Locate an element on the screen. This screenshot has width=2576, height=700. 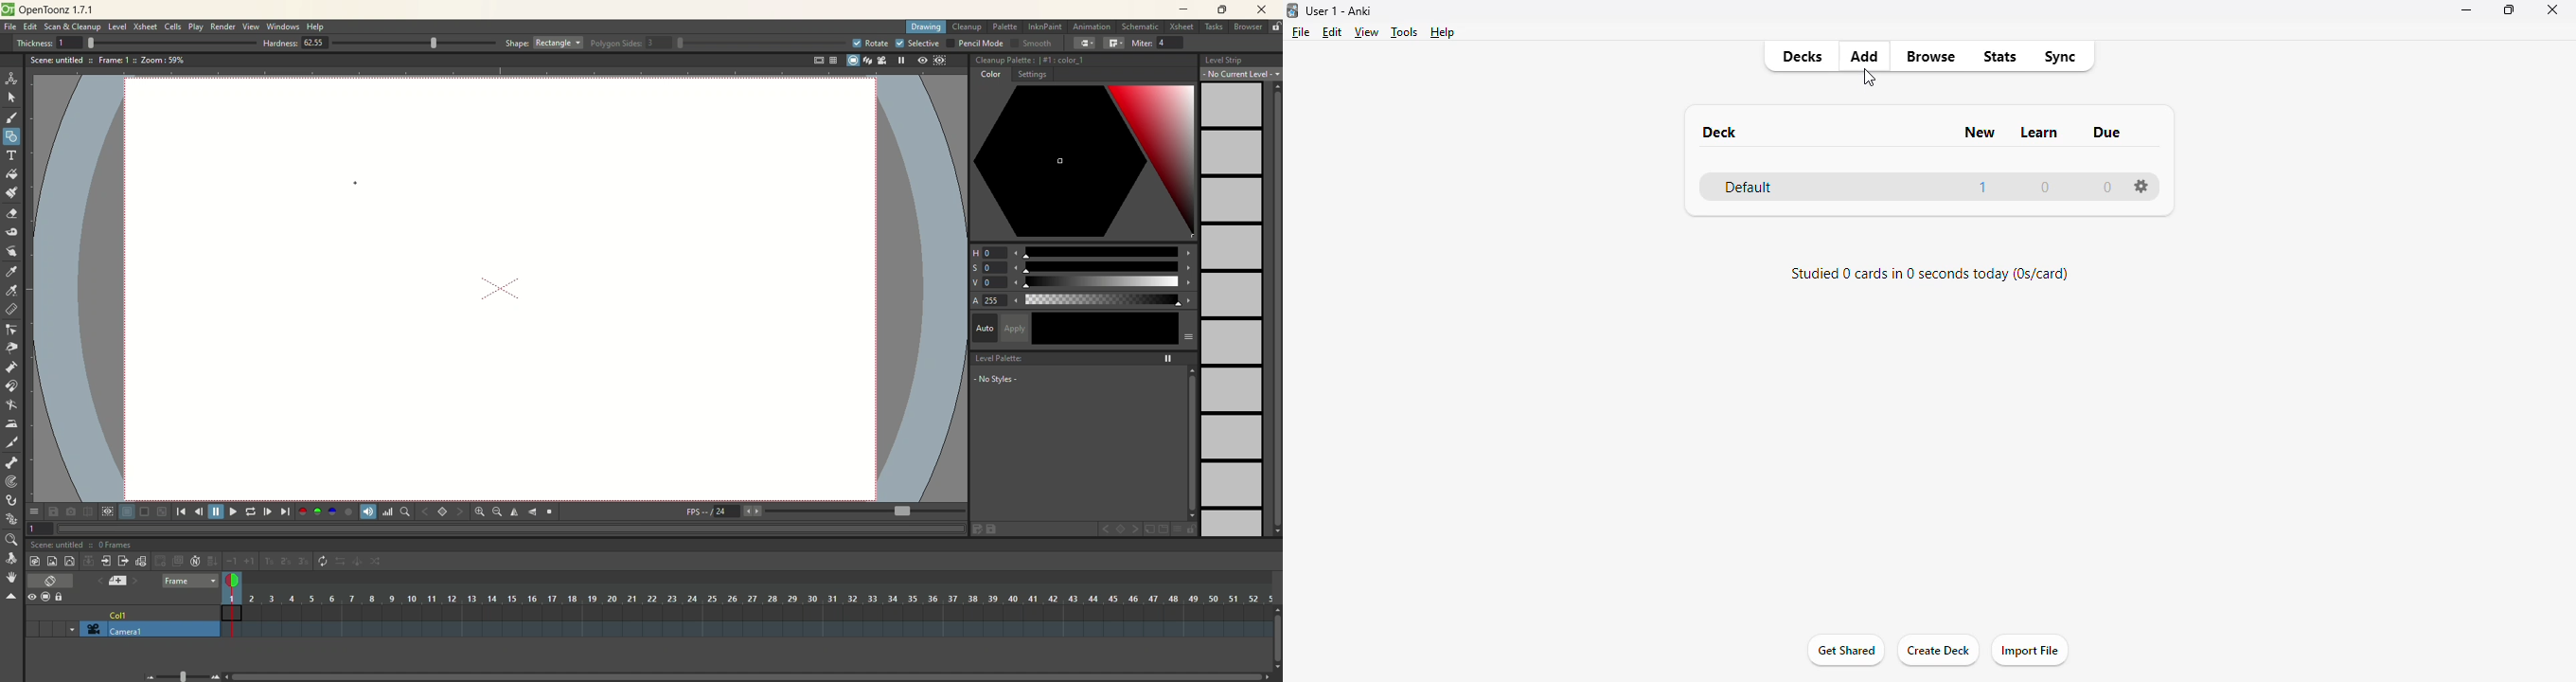
view is located at coordinates (1367, 31).